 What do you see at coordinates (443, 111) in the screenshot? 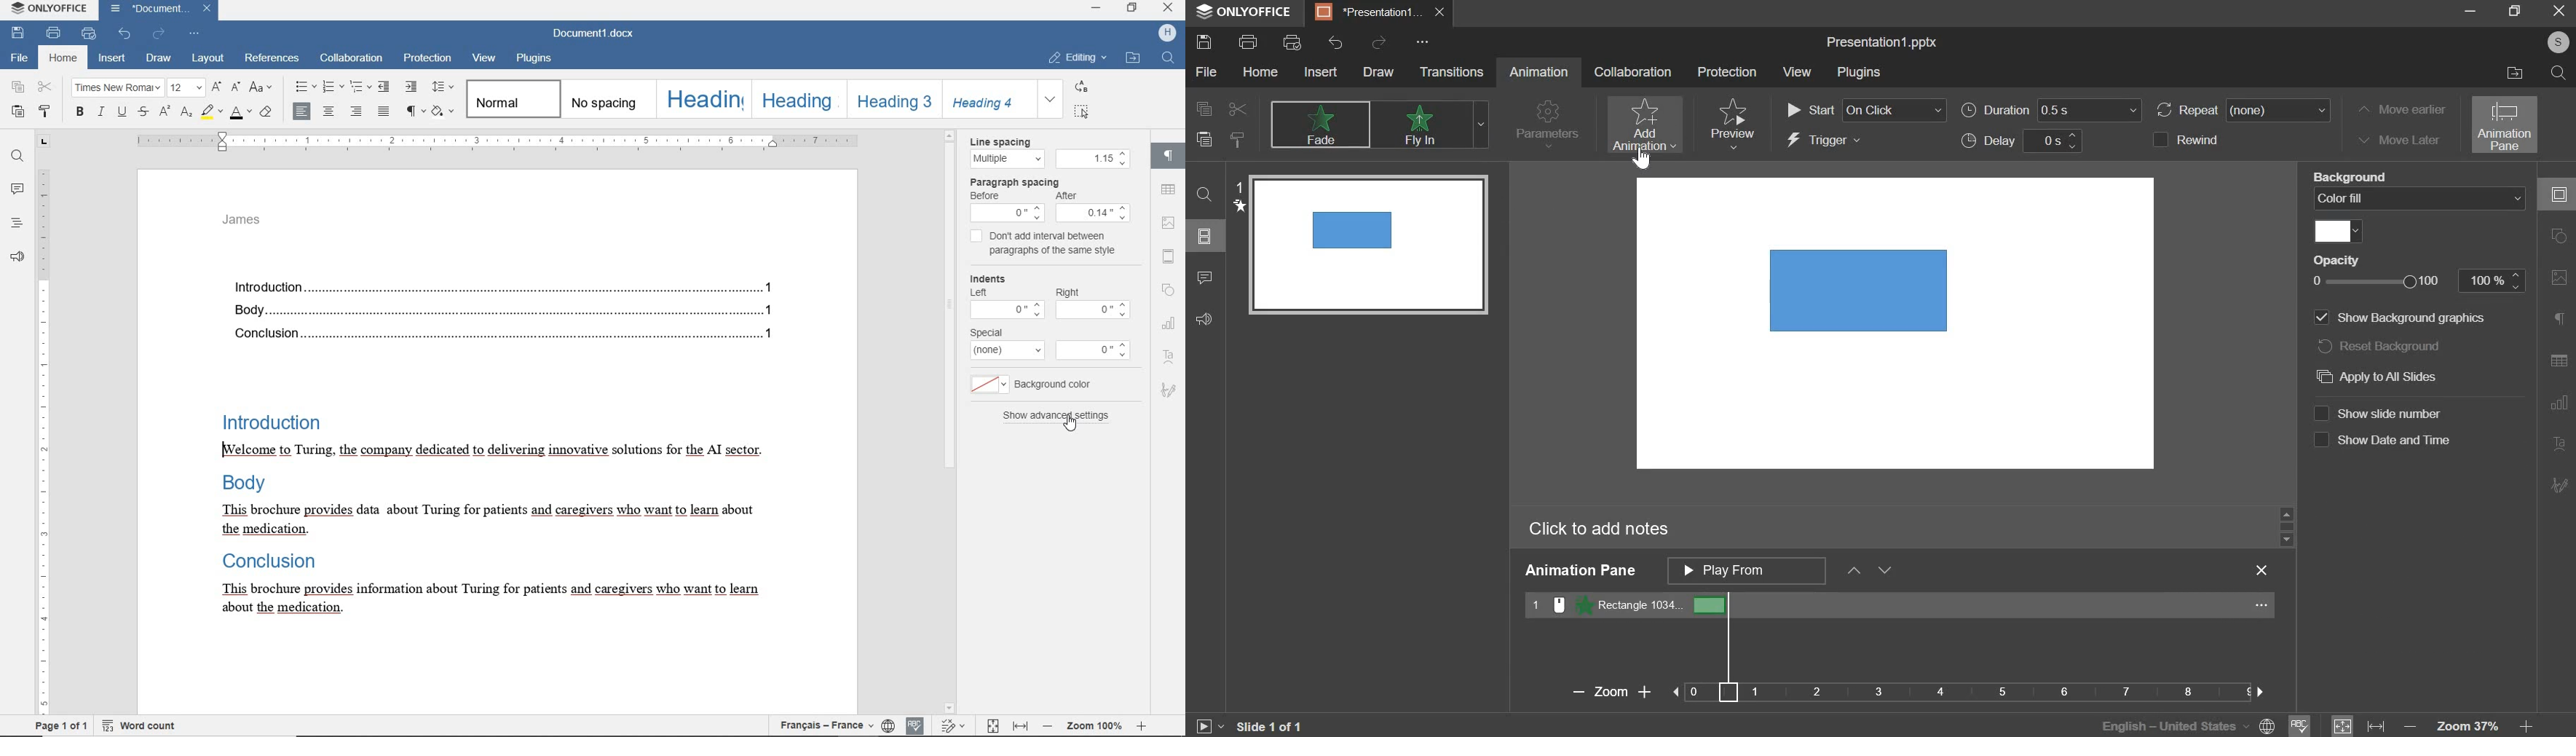
I see `shading` at bounding box center [443, 111].